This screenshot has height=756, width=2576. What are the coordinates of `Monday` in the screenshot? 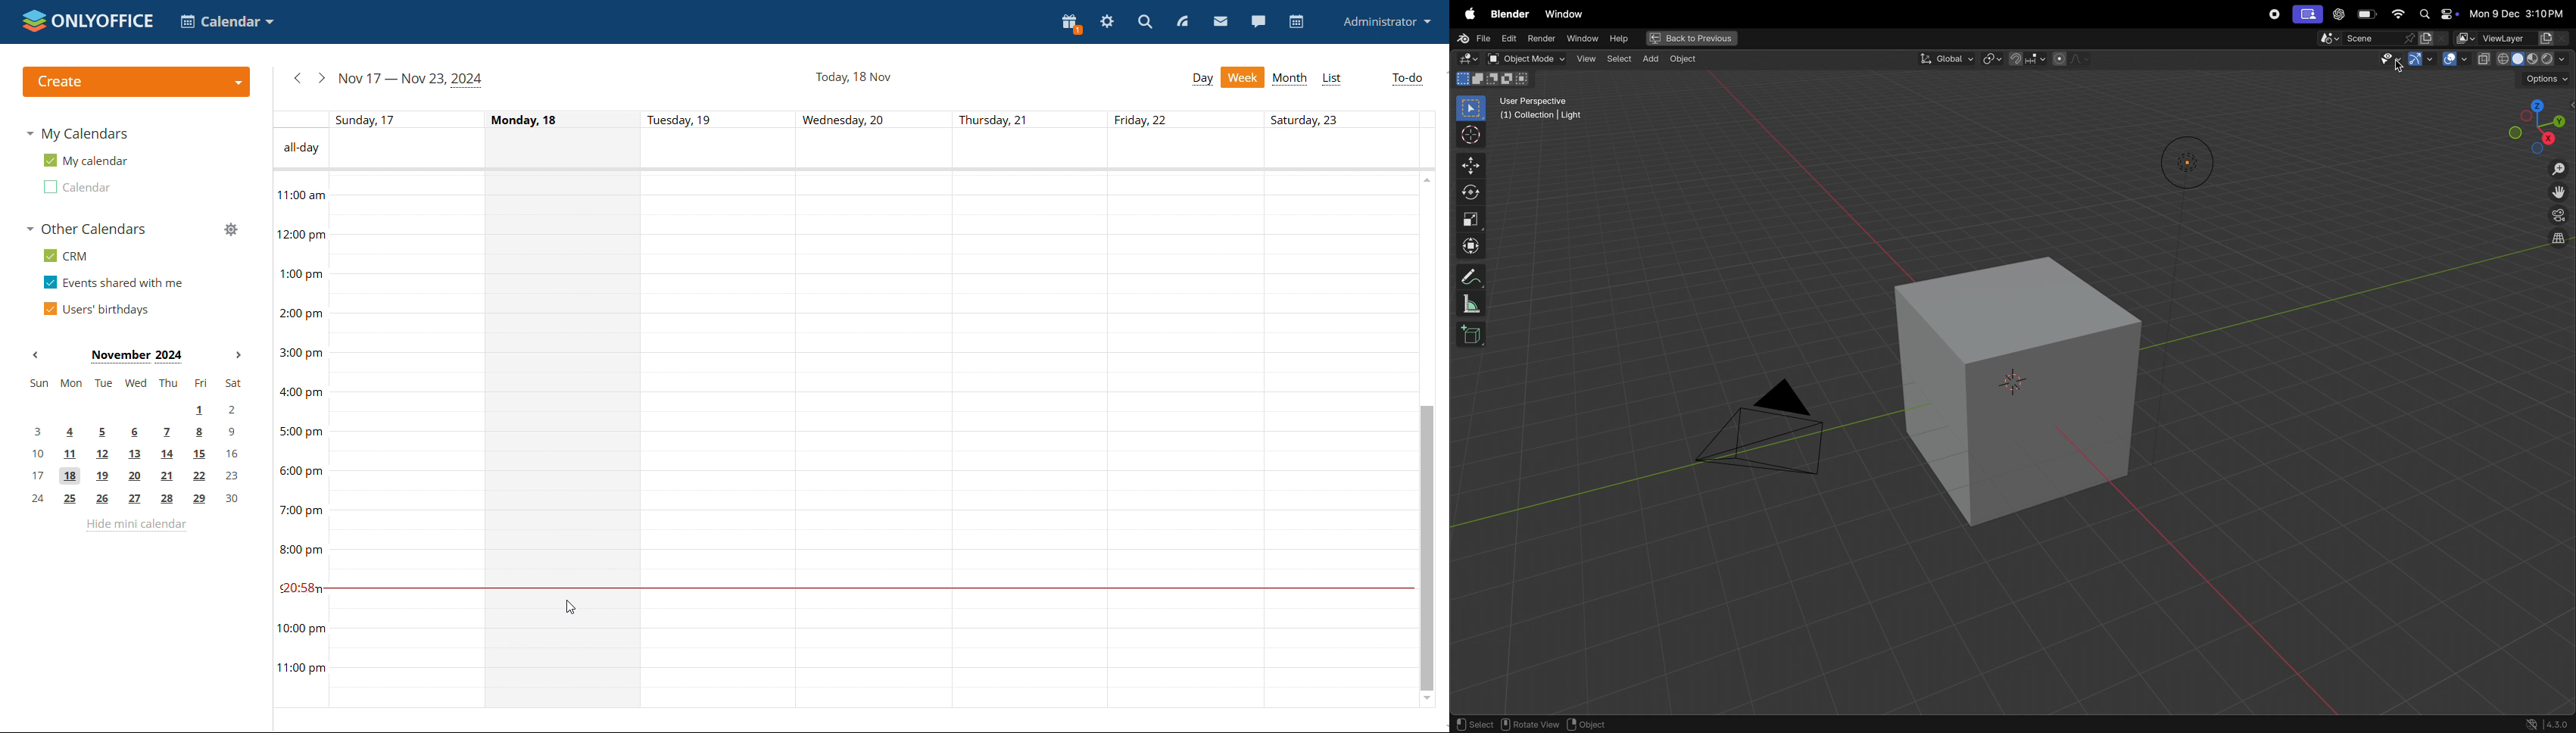 It's located at (563, 442).